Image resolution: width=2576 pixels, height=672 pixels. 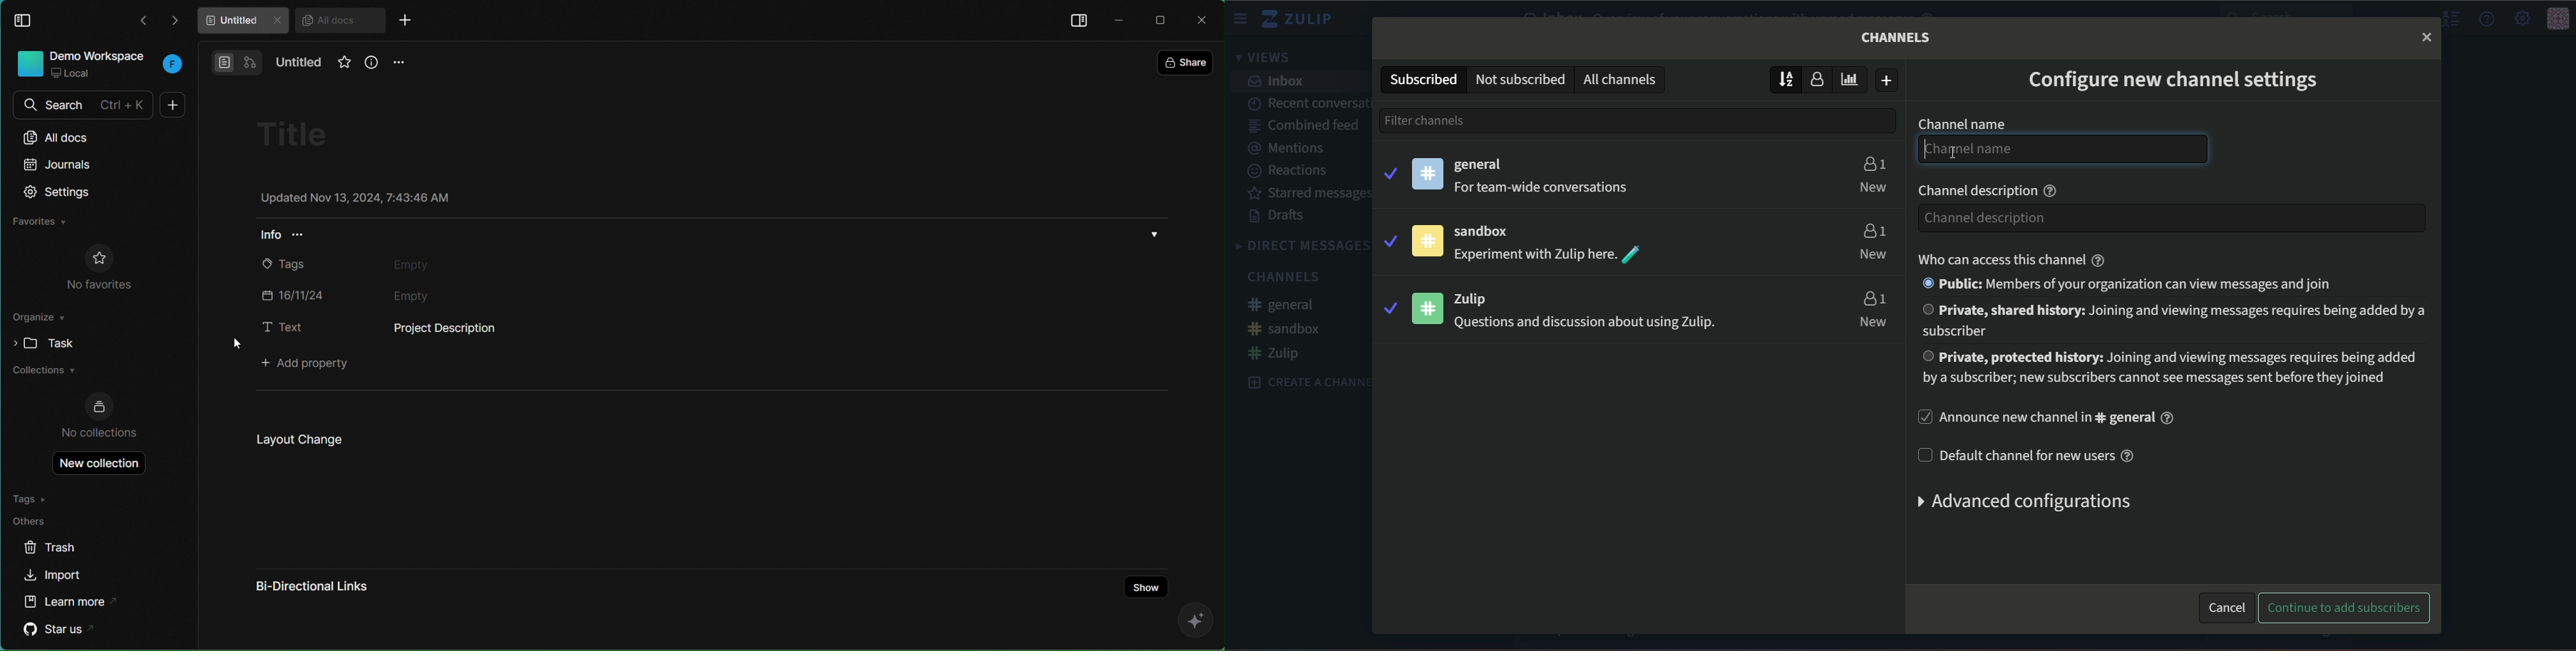 I want to click on +, so click(x=411, y=22).